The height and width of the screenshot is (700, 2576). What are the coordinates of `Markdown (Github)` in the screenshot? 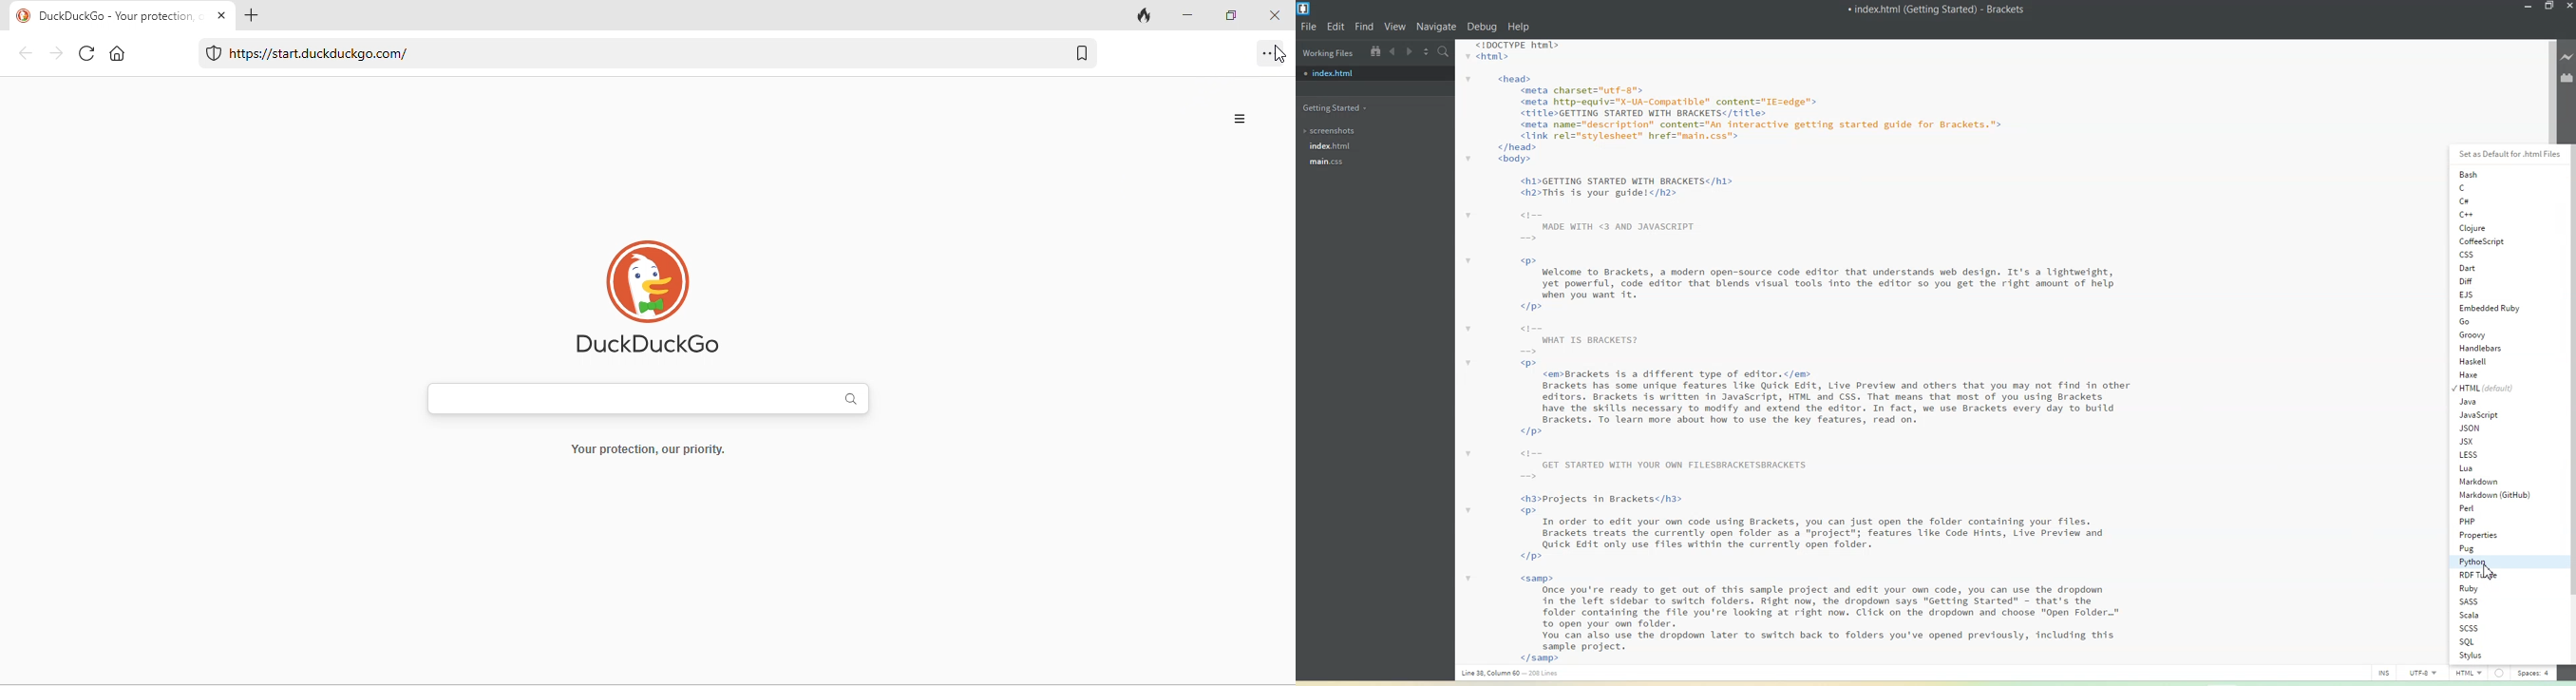 It's located at (2495, 494).